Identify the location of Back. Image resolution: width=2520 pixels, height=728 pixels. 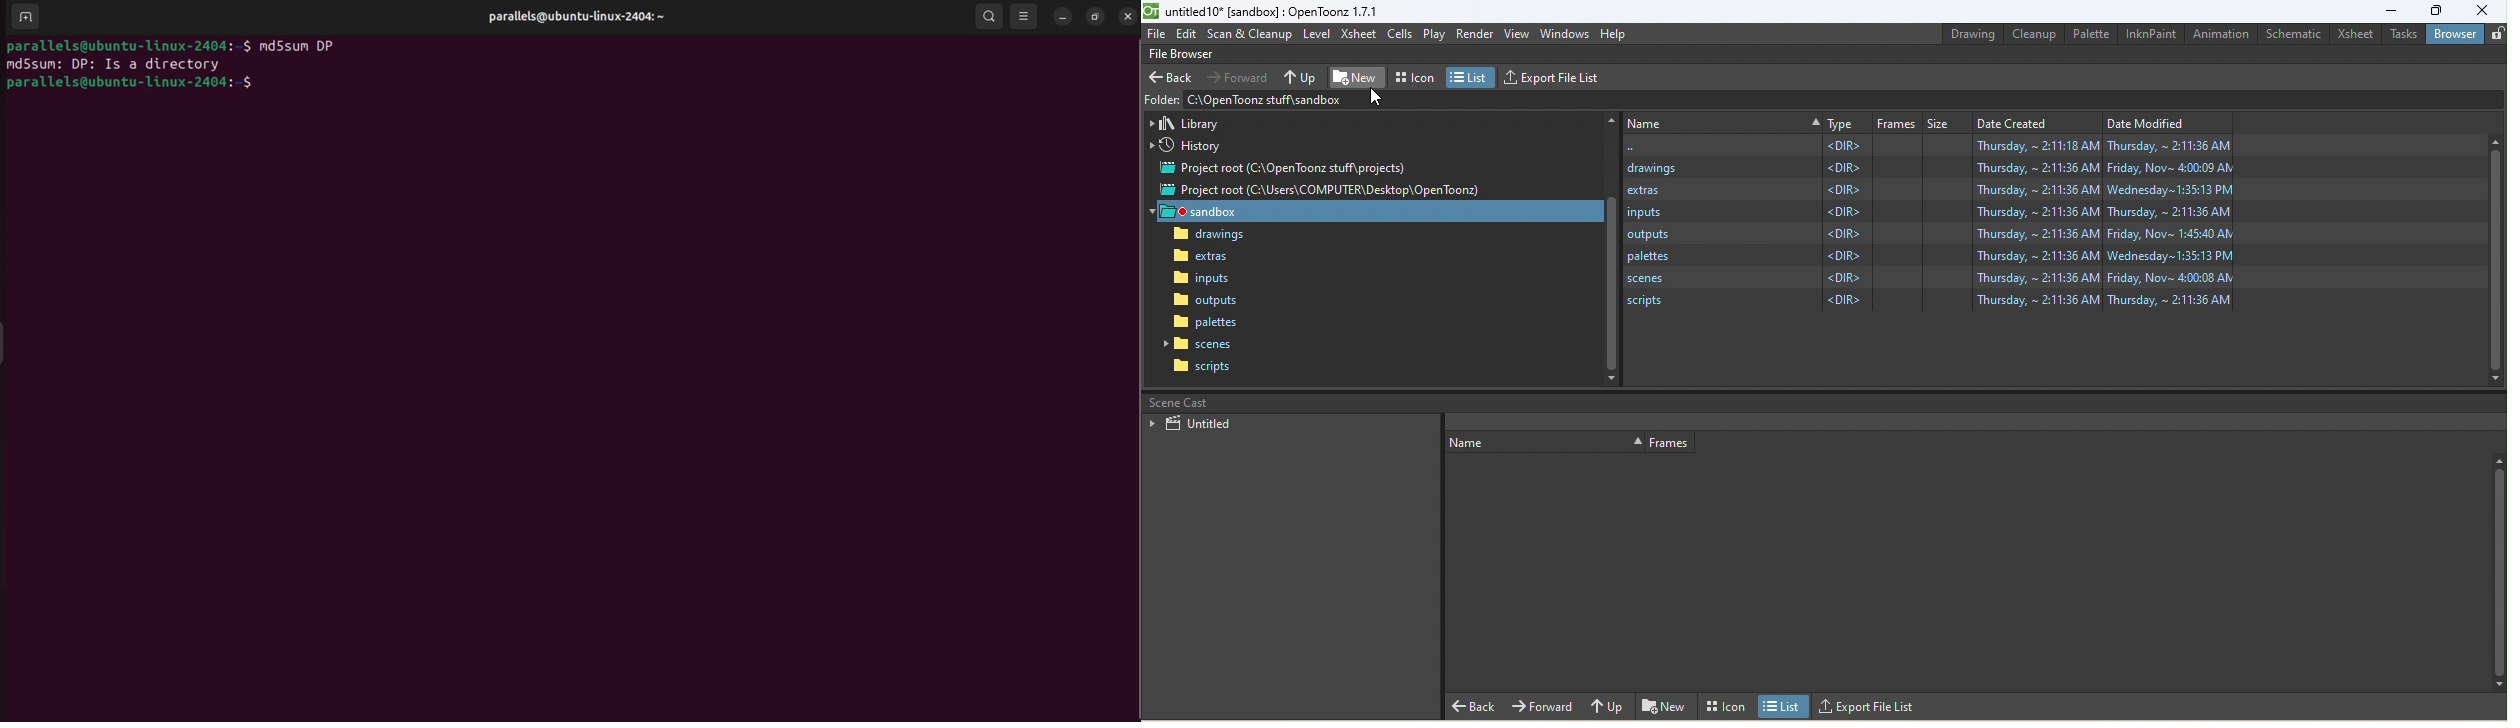
(1172, 79).